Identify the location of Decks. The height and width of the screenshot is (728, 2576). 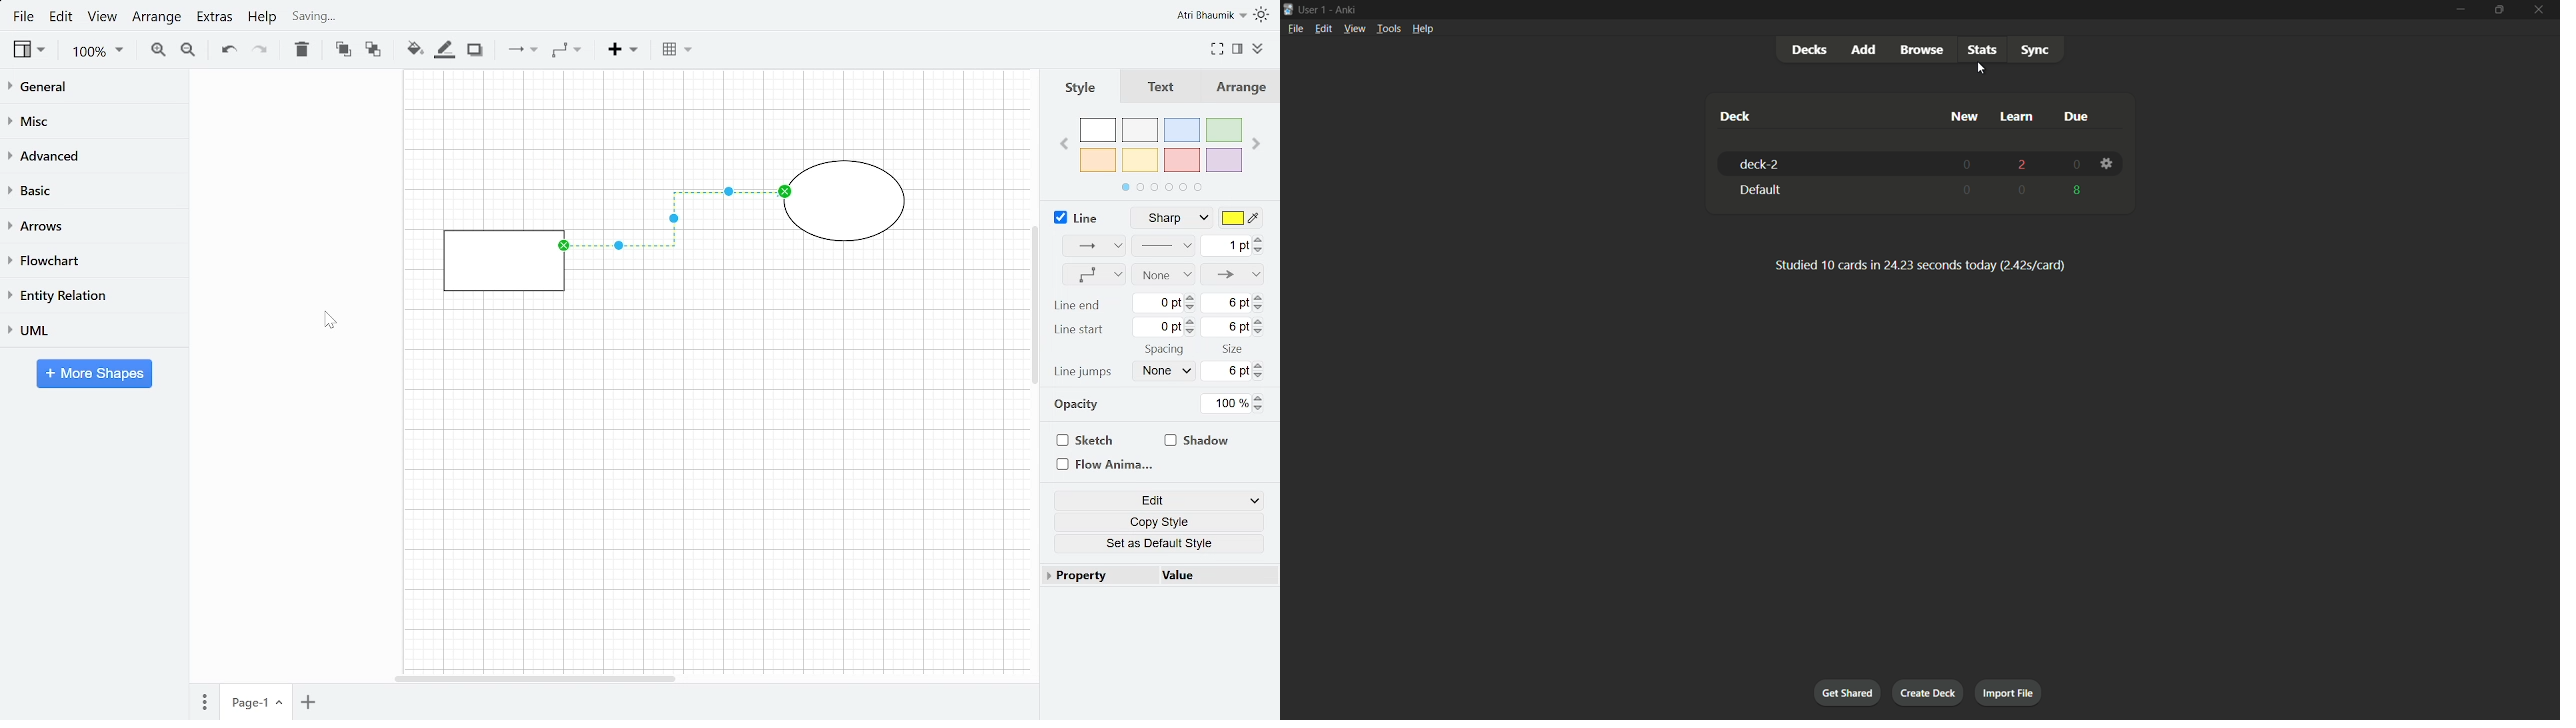
(1811, 49).